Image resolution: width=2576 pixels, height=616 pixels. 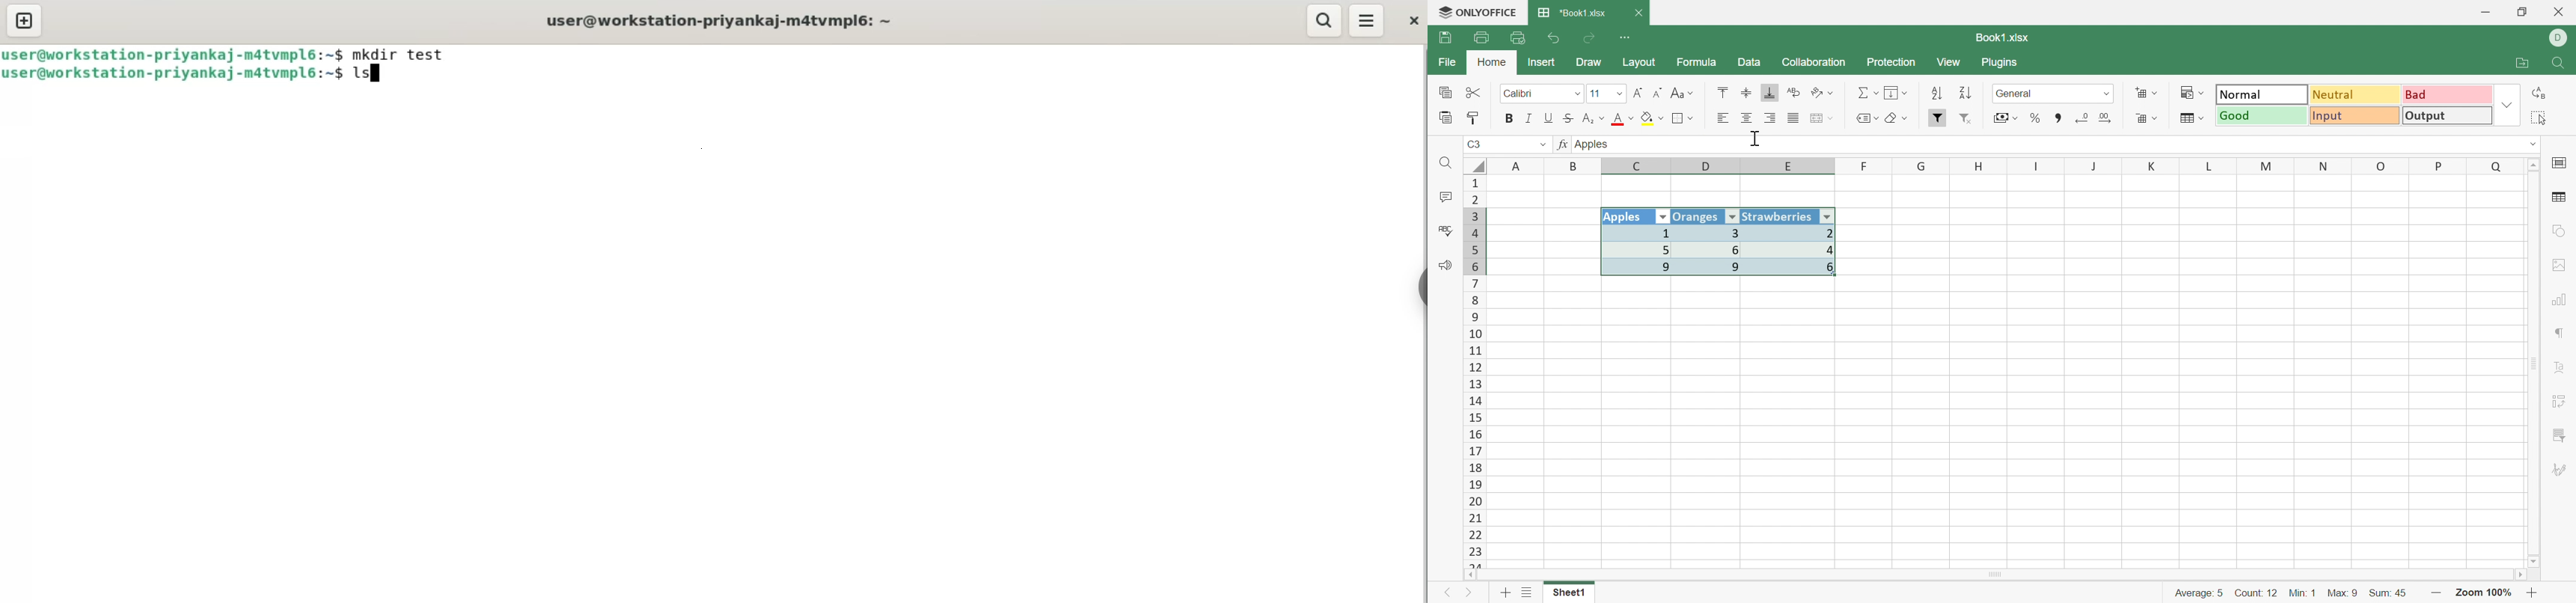 I want to click on Fill color, so click(x=1651, y=120).